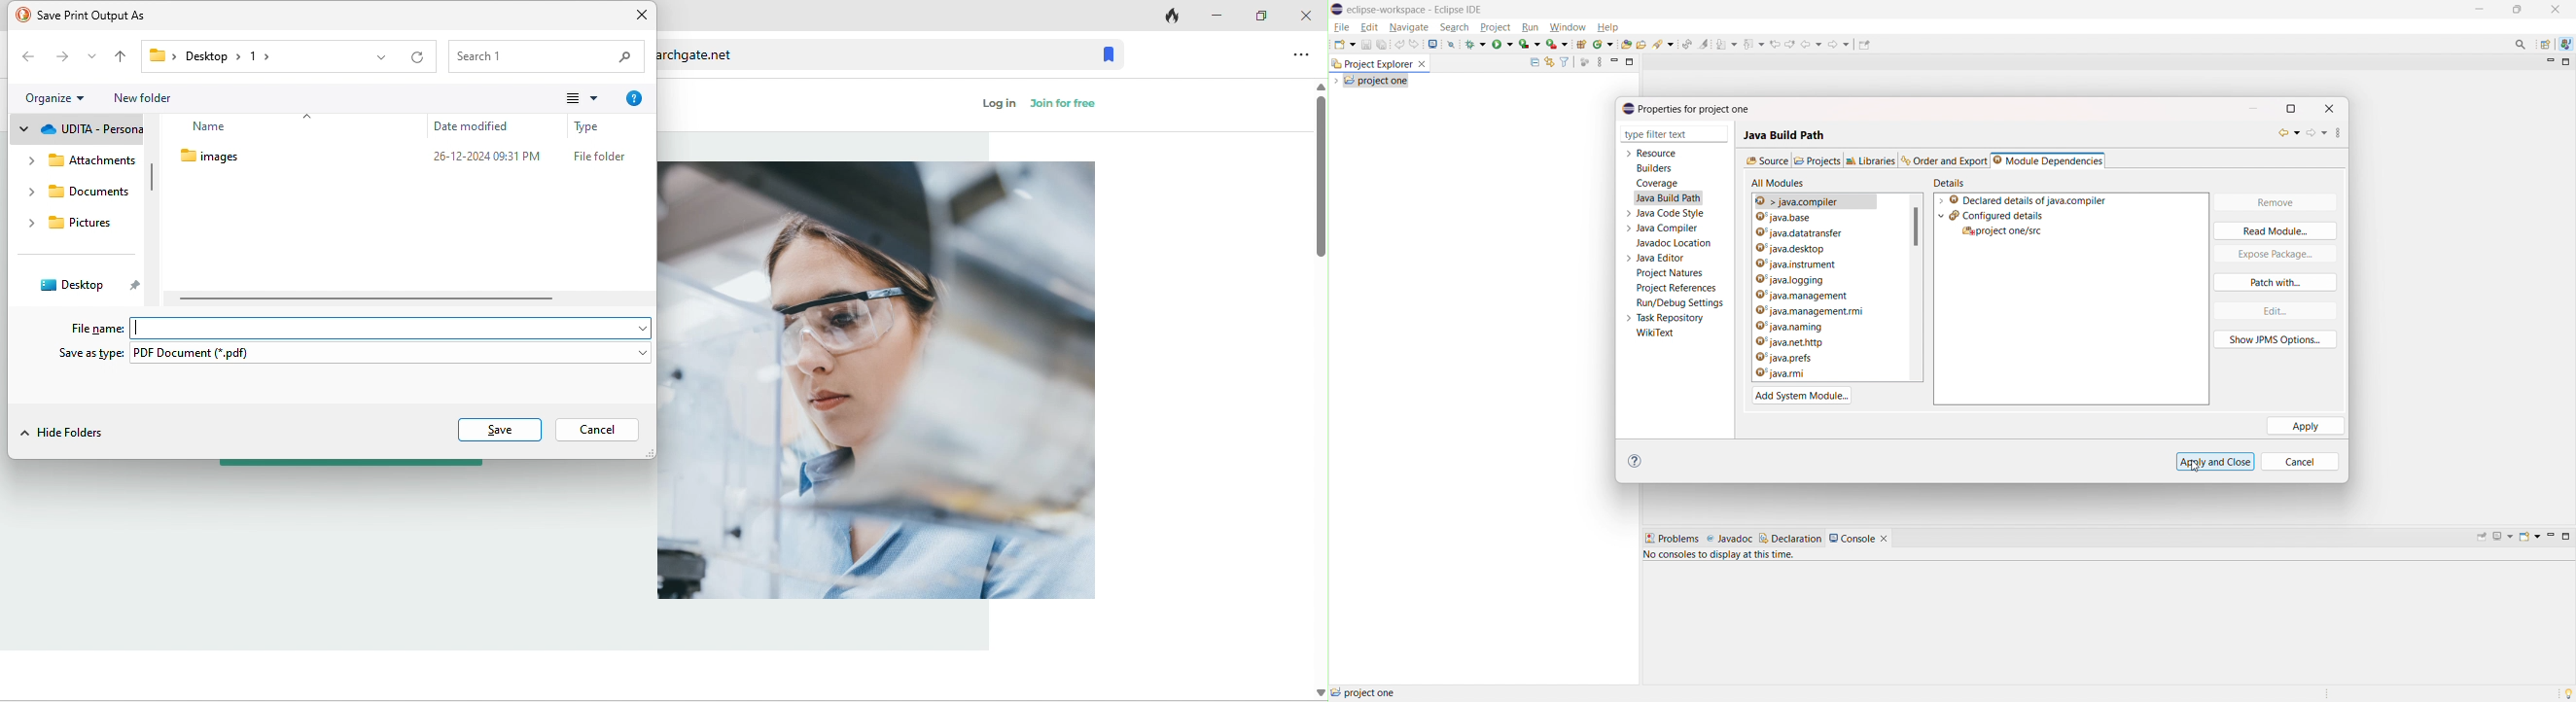 Image resolution: width=2576 pixels, height=728 pixels. What do you see at coordinates (1672, 539) in the screenshot?
I see `problems` at bounding box center [1672, 539].